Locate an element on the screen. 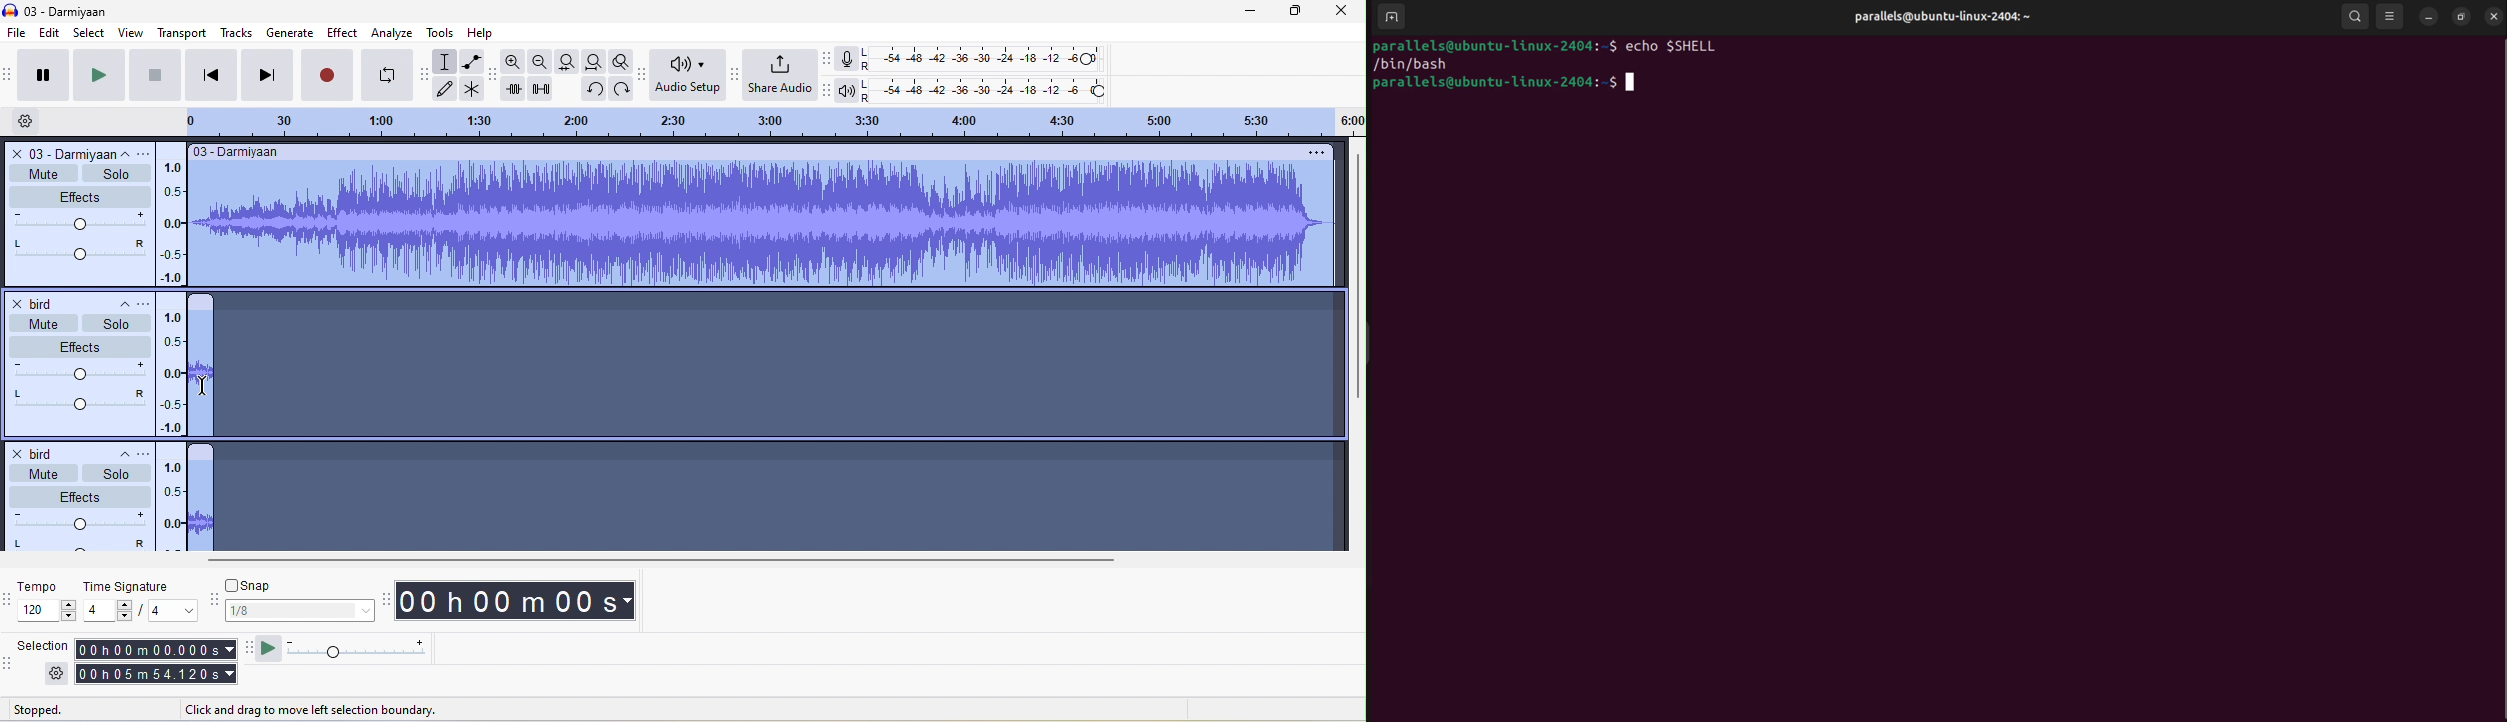 The width and height of the screenshot is (2520, 728). timeline option is located at coordinates (34, 121).